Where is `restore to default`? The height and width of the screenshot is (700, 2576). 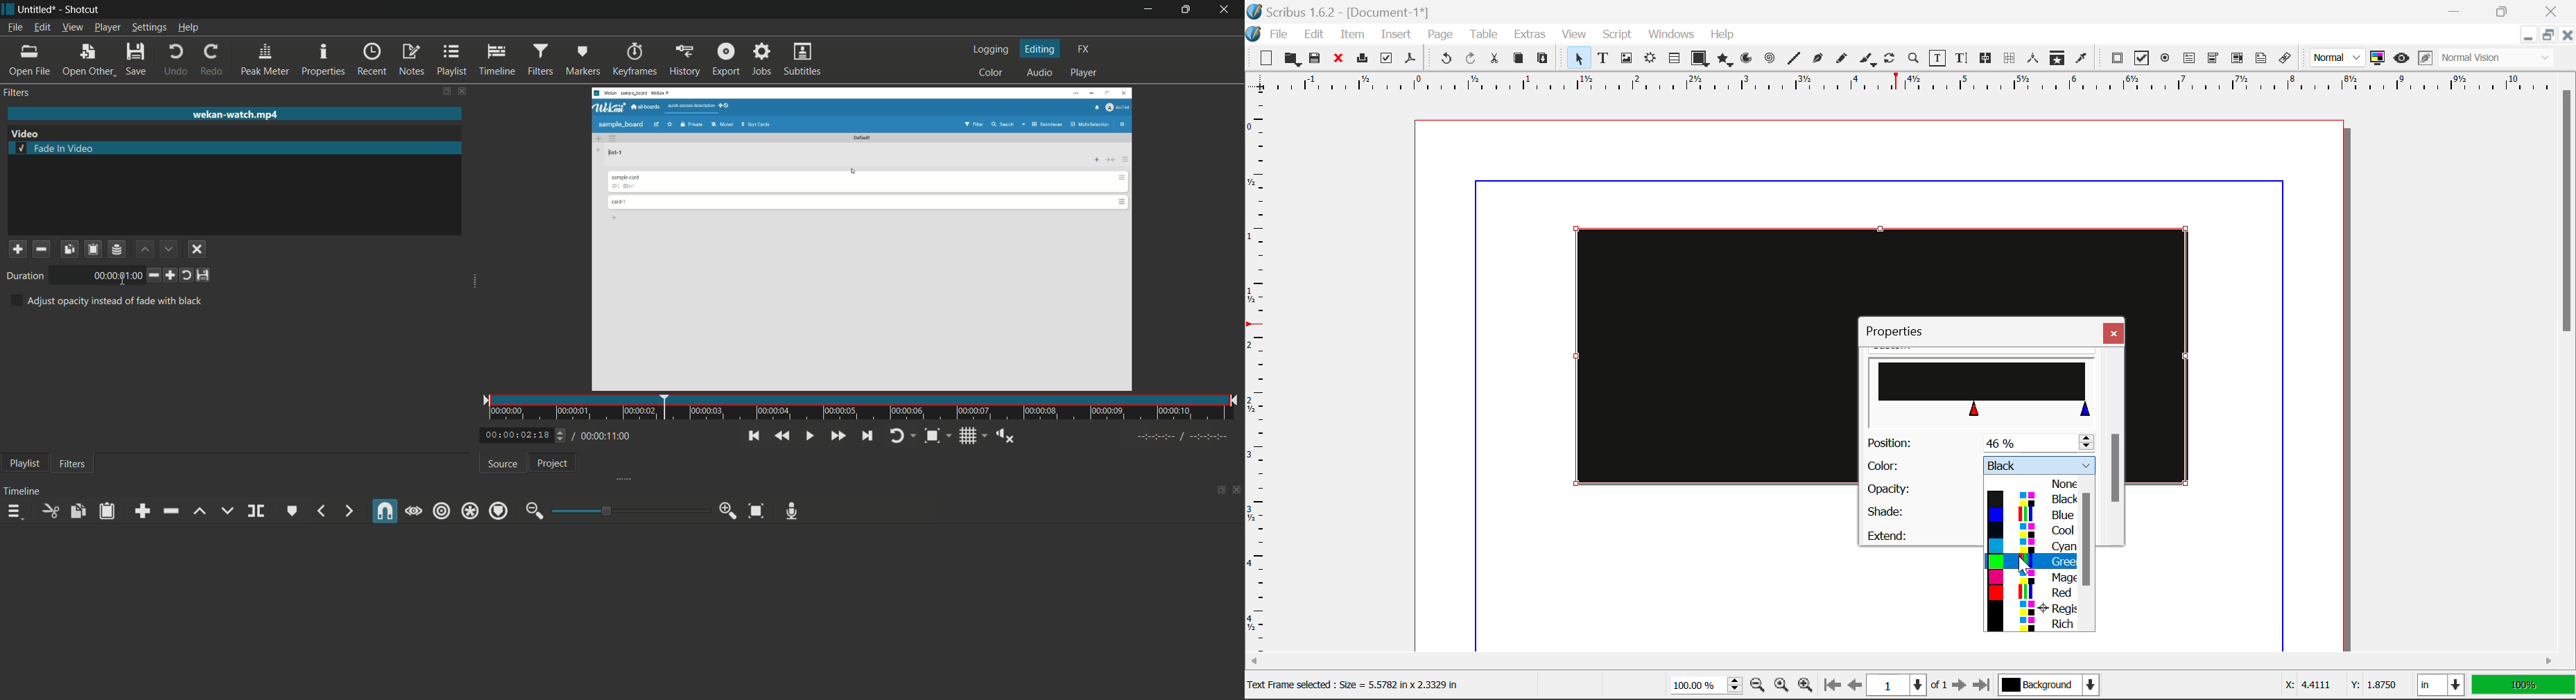
restore to default is located at coordinates (186, 275).